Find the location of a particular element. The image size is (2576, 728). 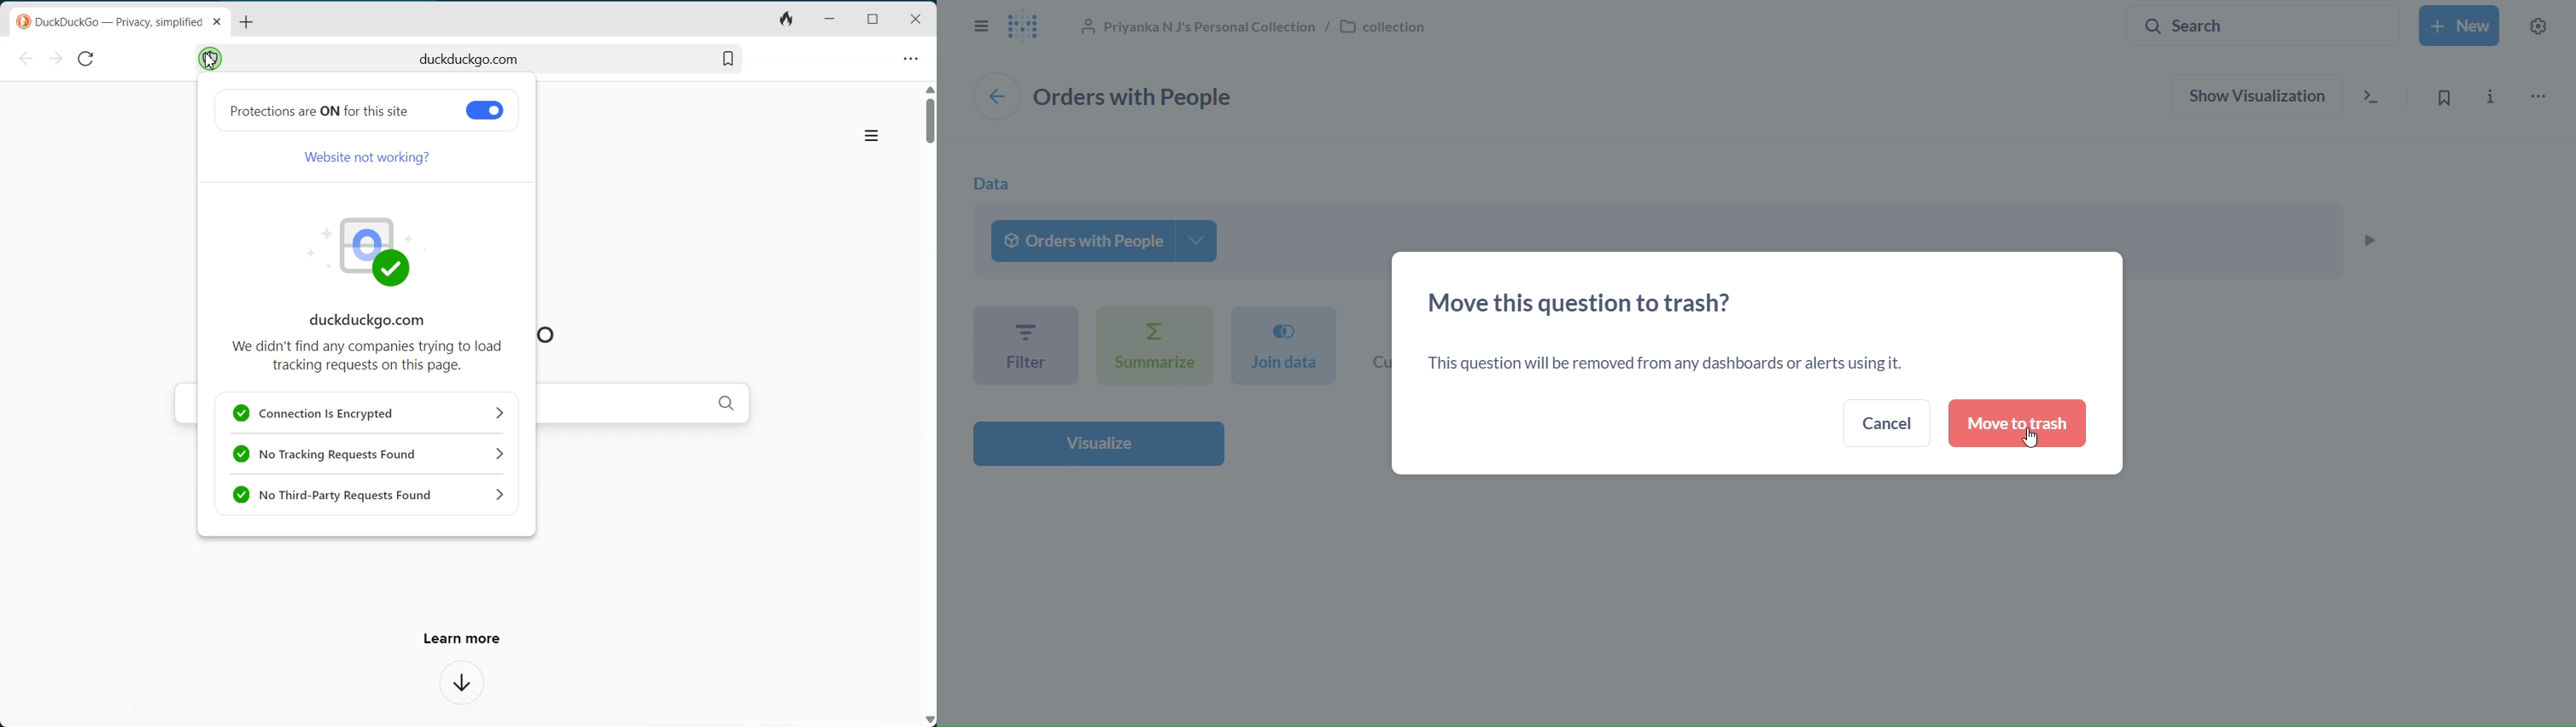

duckduckgo - privacy, simplified is located at coordinates (109, 23).